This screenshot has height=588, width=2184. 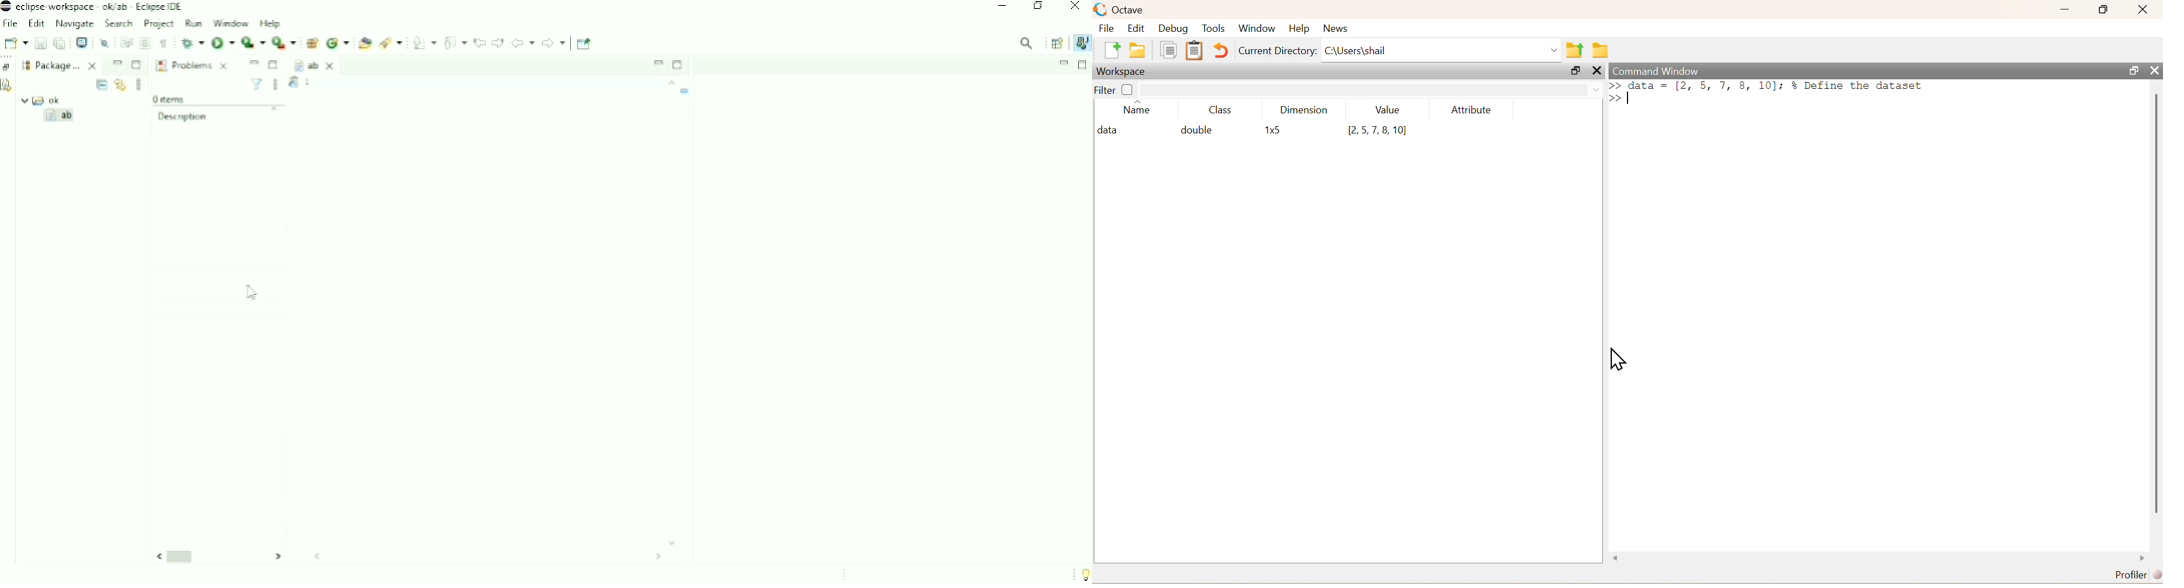 I want to click on Workspace, so click(x=1120, y=72).